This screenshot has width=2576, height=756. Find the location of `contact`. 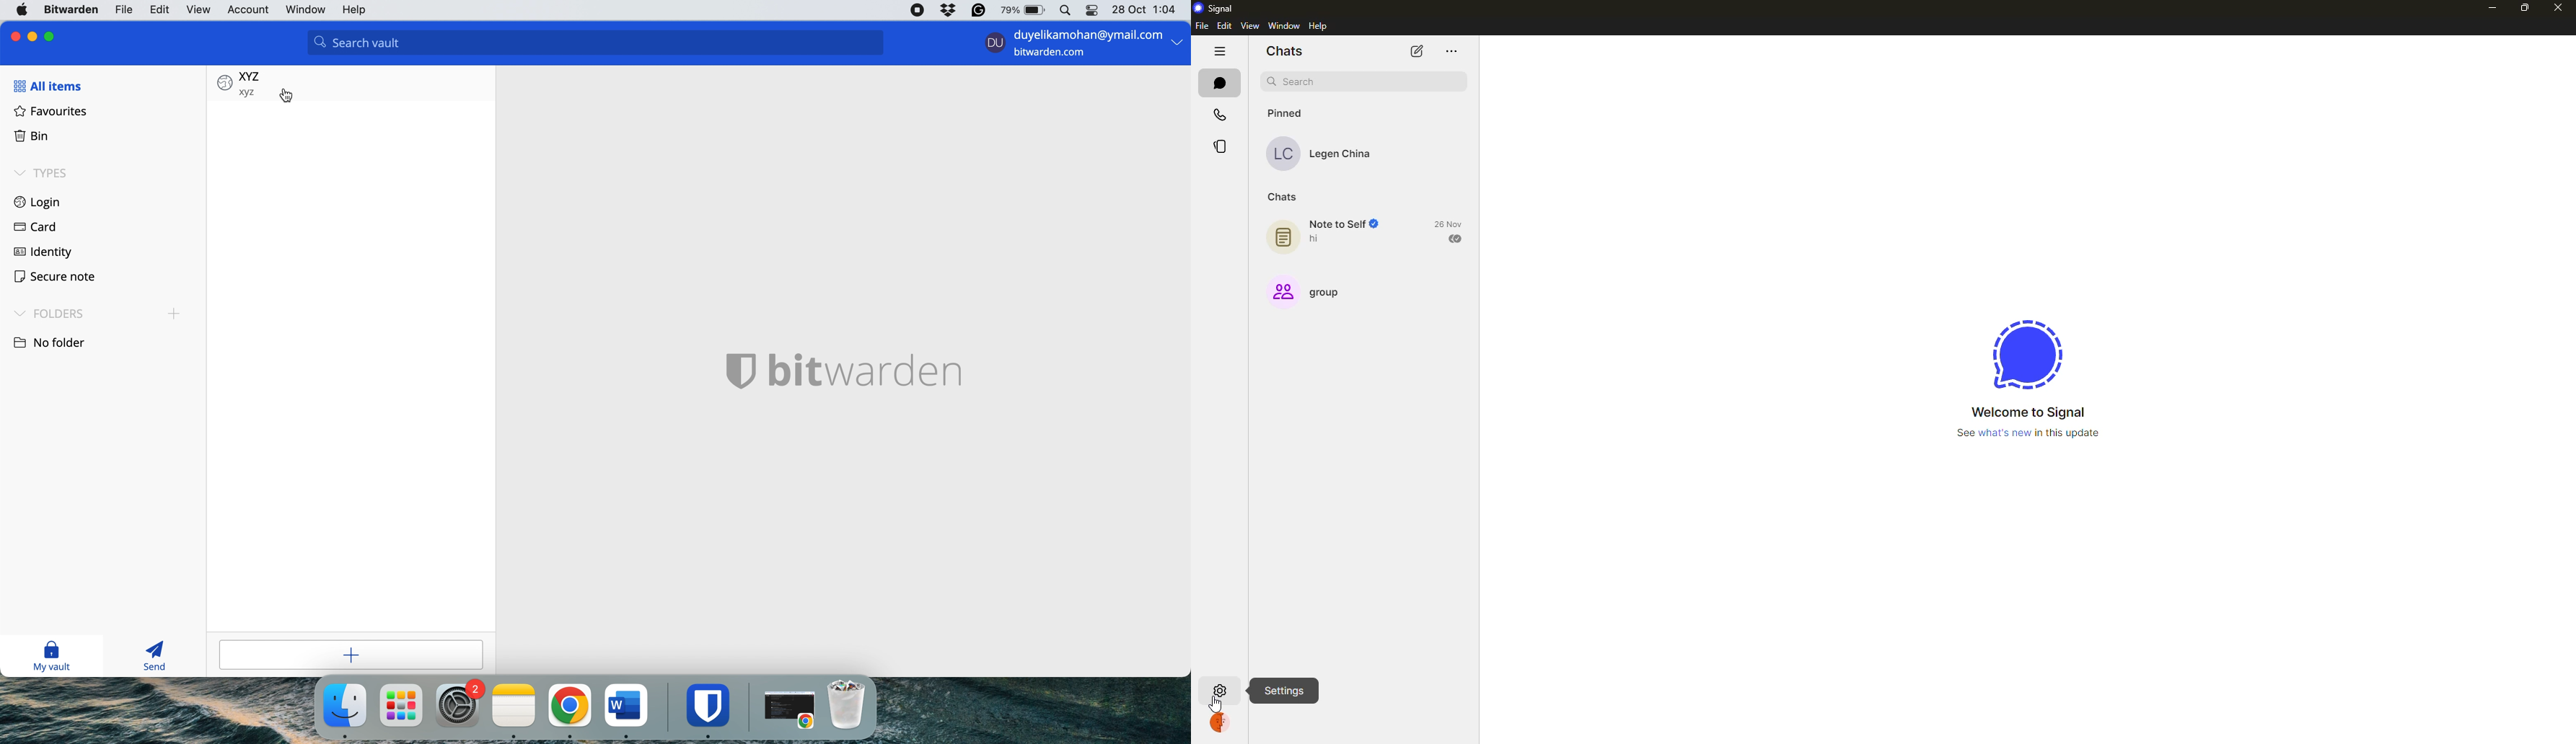

contact is located at coordinates (1322, 153).